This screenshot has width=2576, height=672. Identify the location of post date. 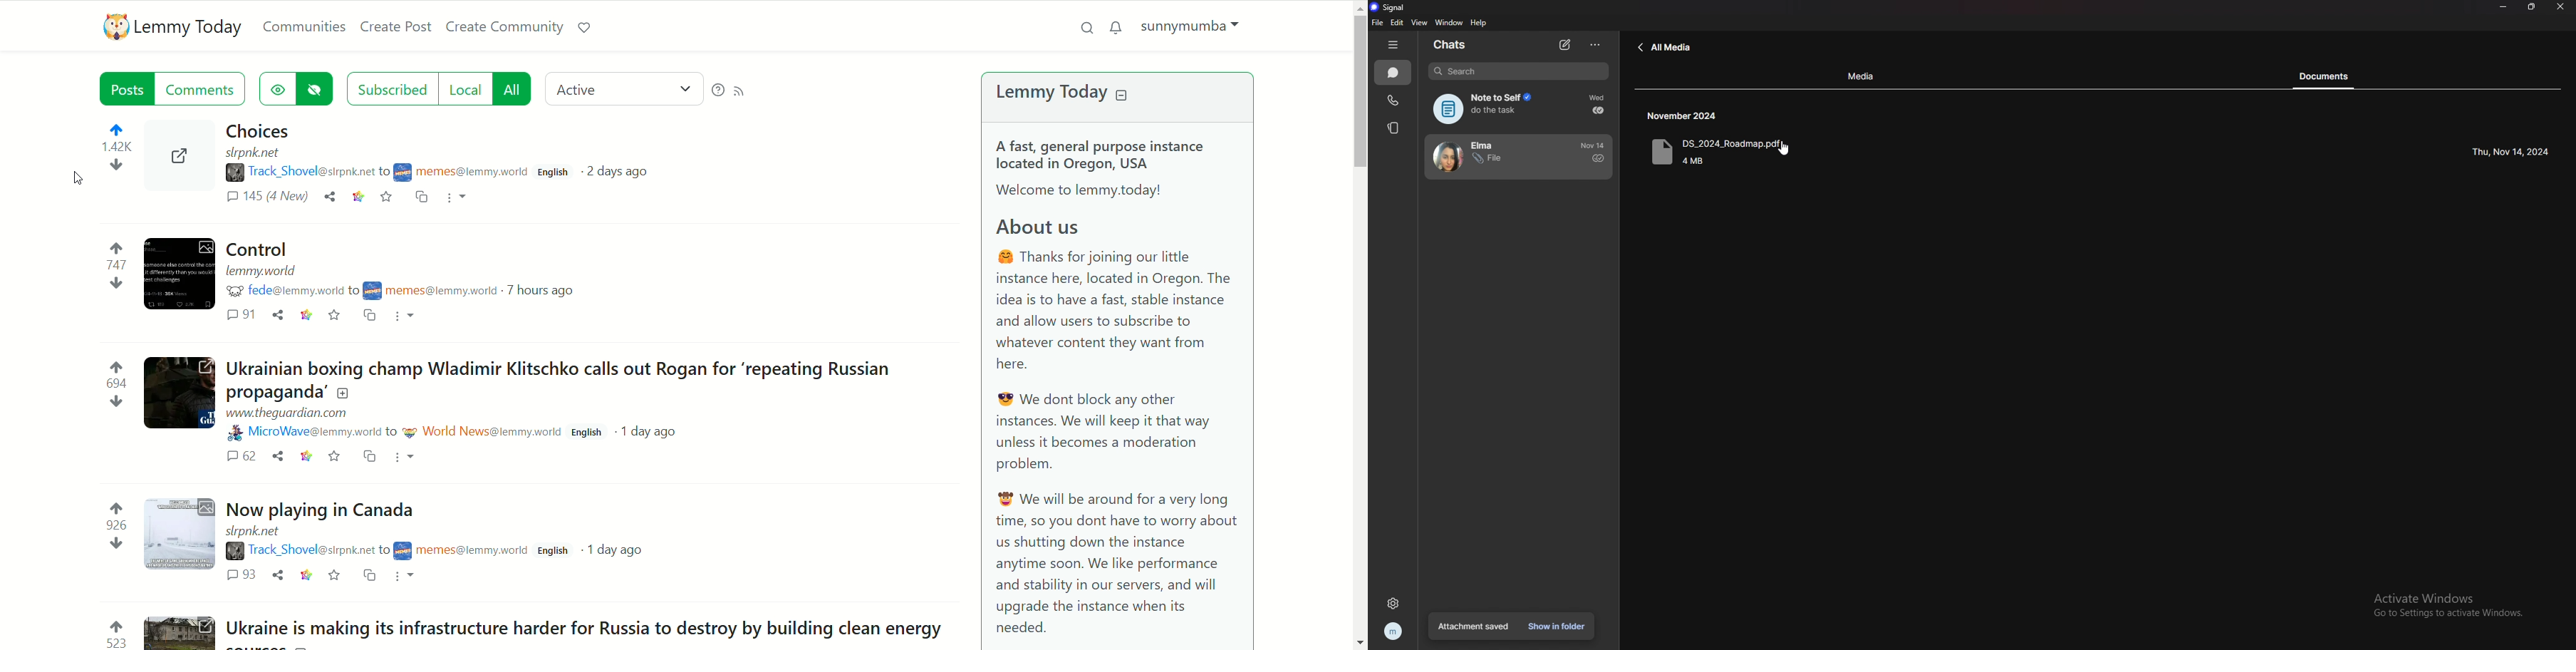
(618, 172).